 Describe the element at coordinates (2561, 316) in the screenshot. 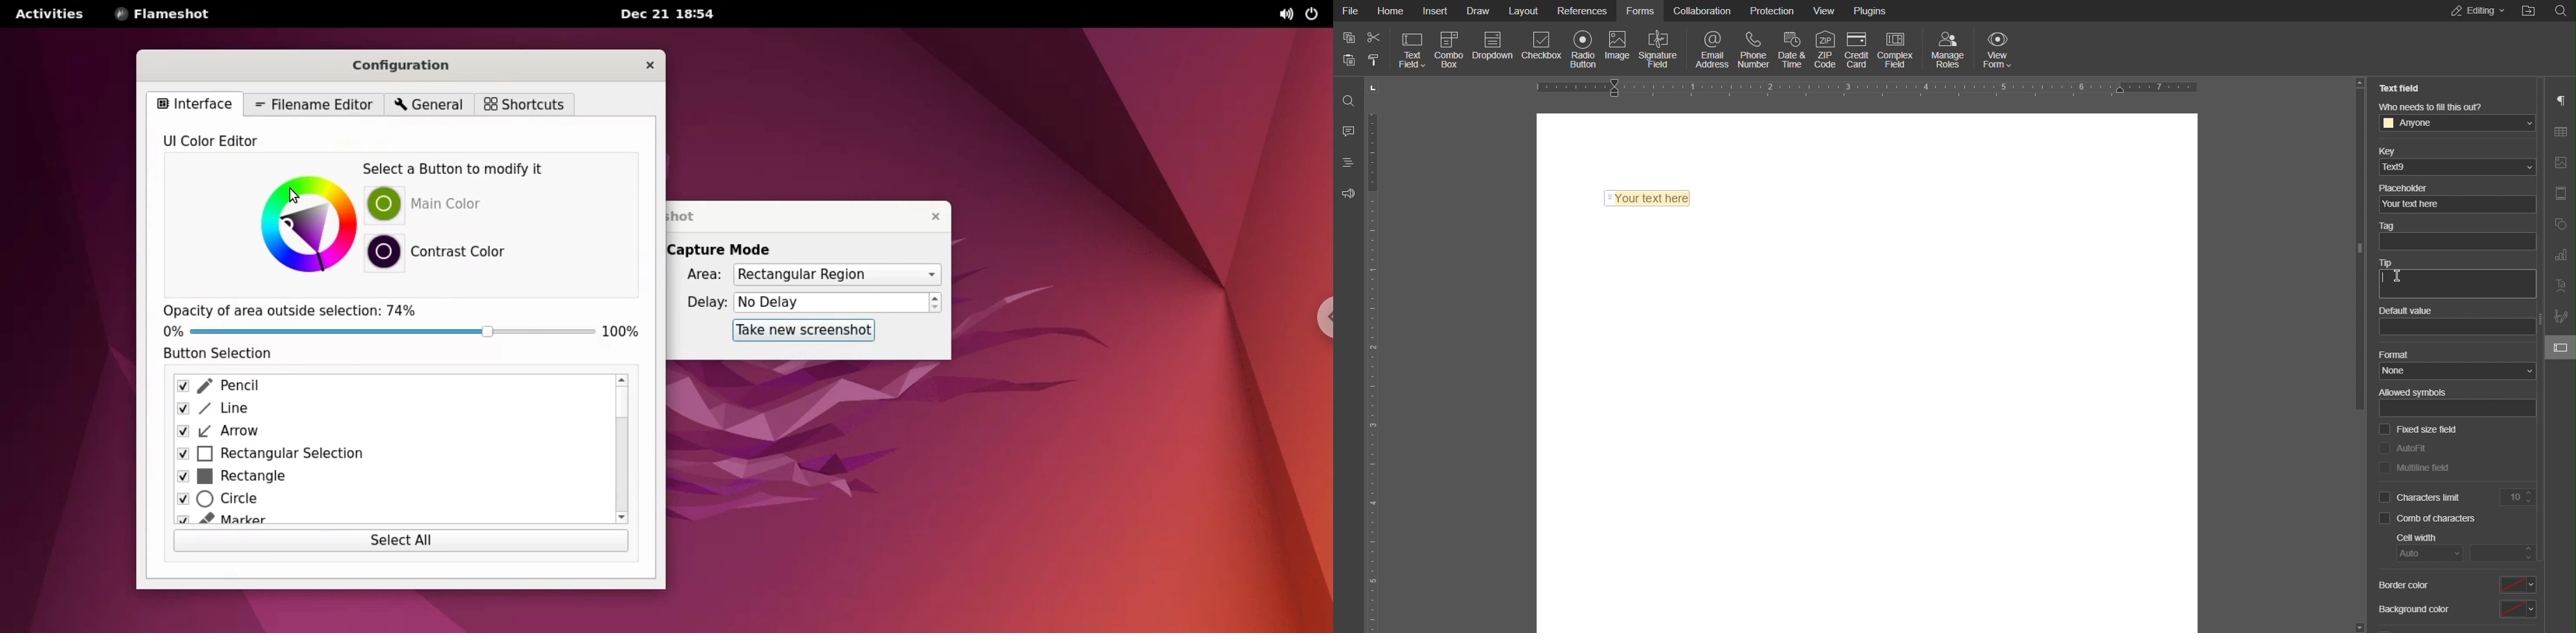

I see `Signature` at that location.